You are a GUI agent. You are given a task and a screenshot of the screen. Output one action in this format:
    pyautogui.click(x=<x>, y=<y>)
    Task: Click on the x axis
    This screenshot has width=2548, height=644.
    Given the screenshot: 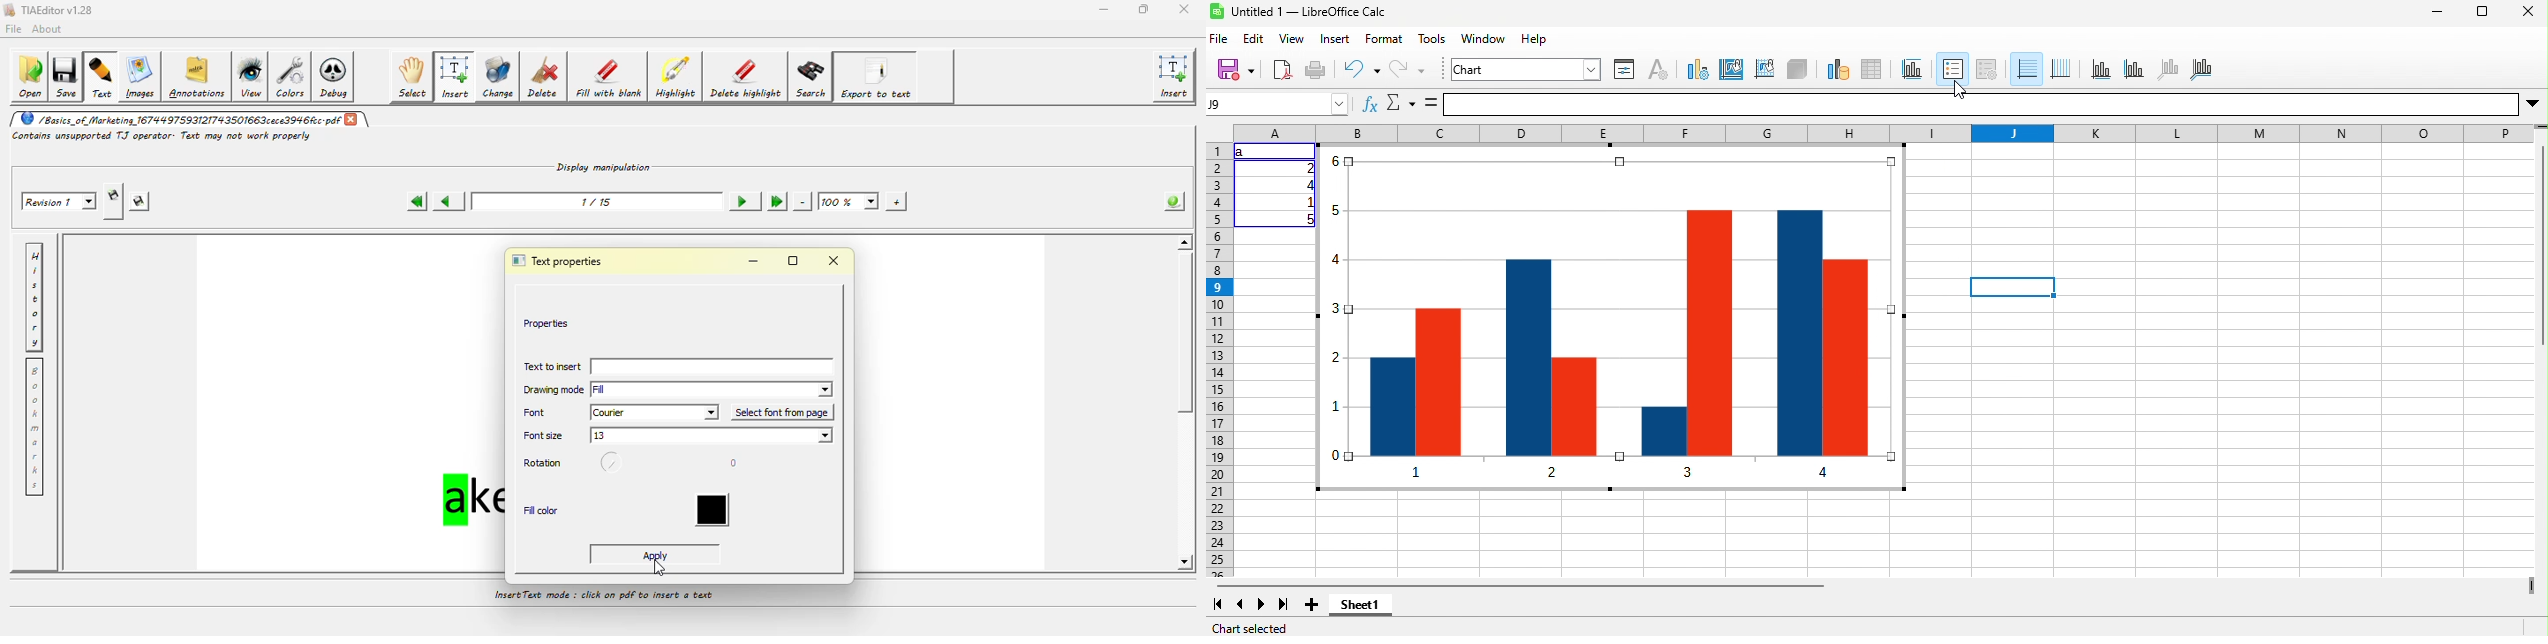 What is the action you would take?
    pyautogui.click(x=2102, y=70)
    